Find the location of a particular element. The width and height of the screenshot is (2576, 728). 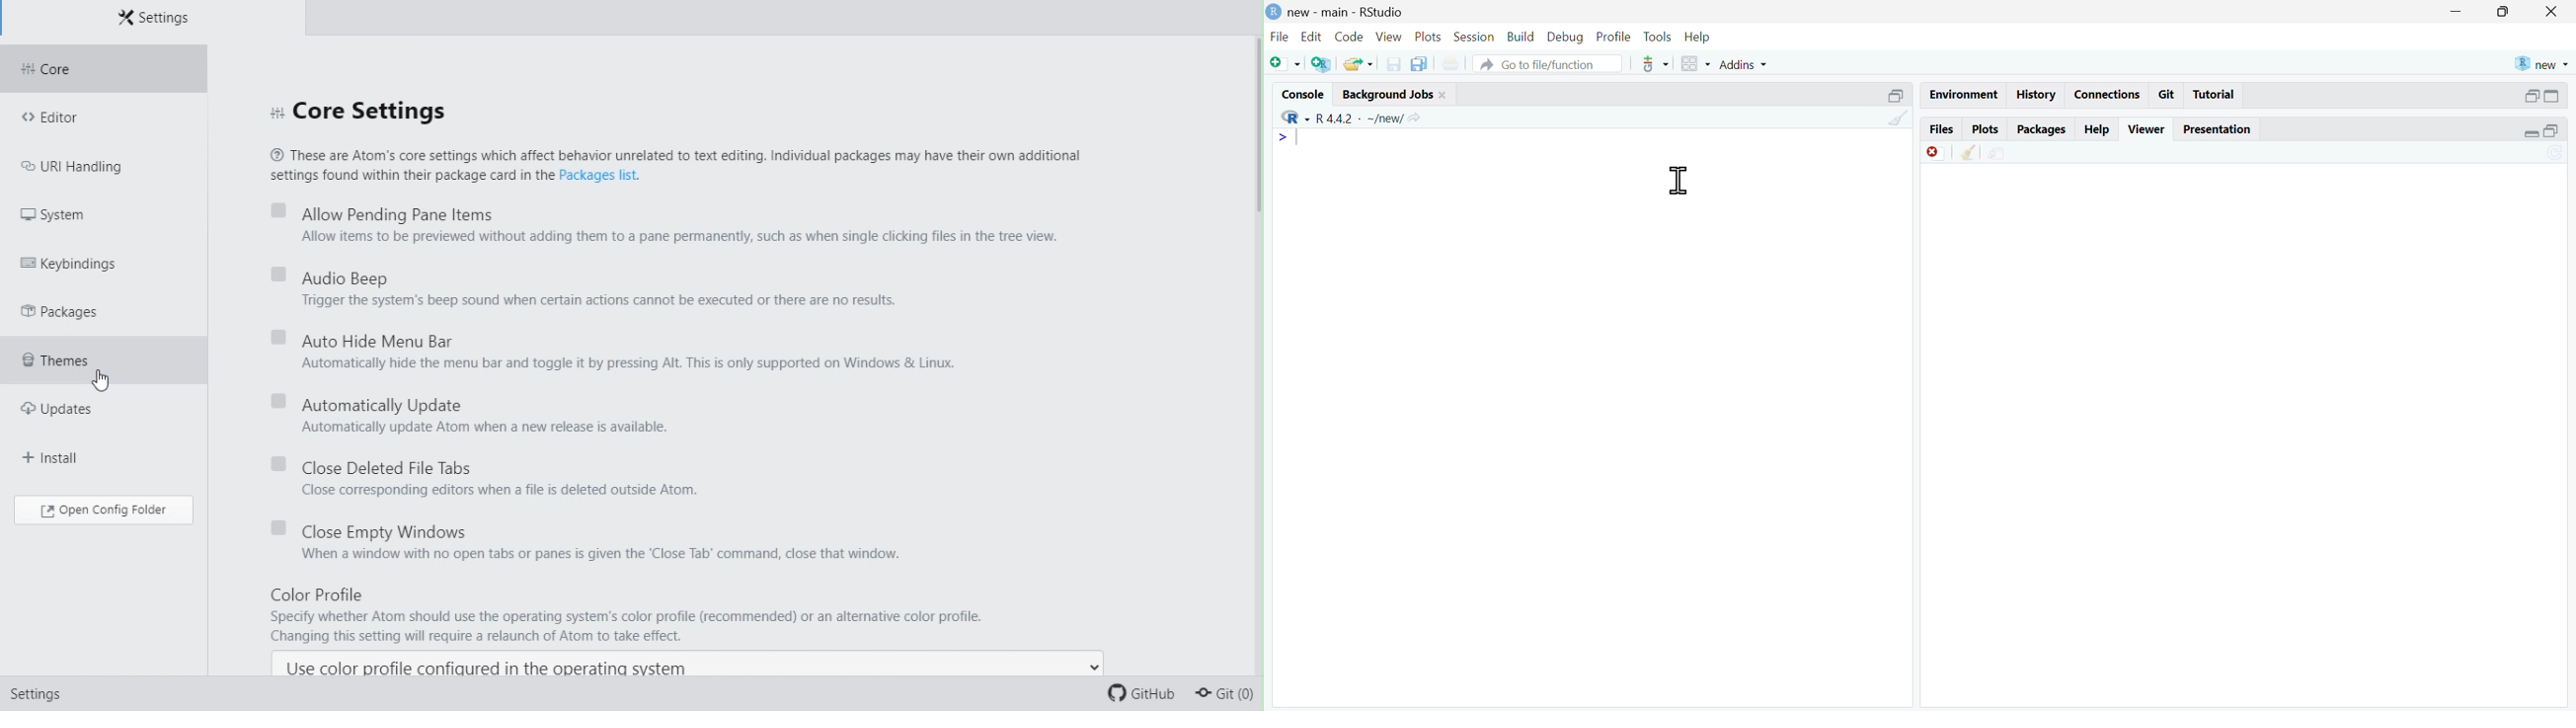

grid is located at coordinates (1698, 64).